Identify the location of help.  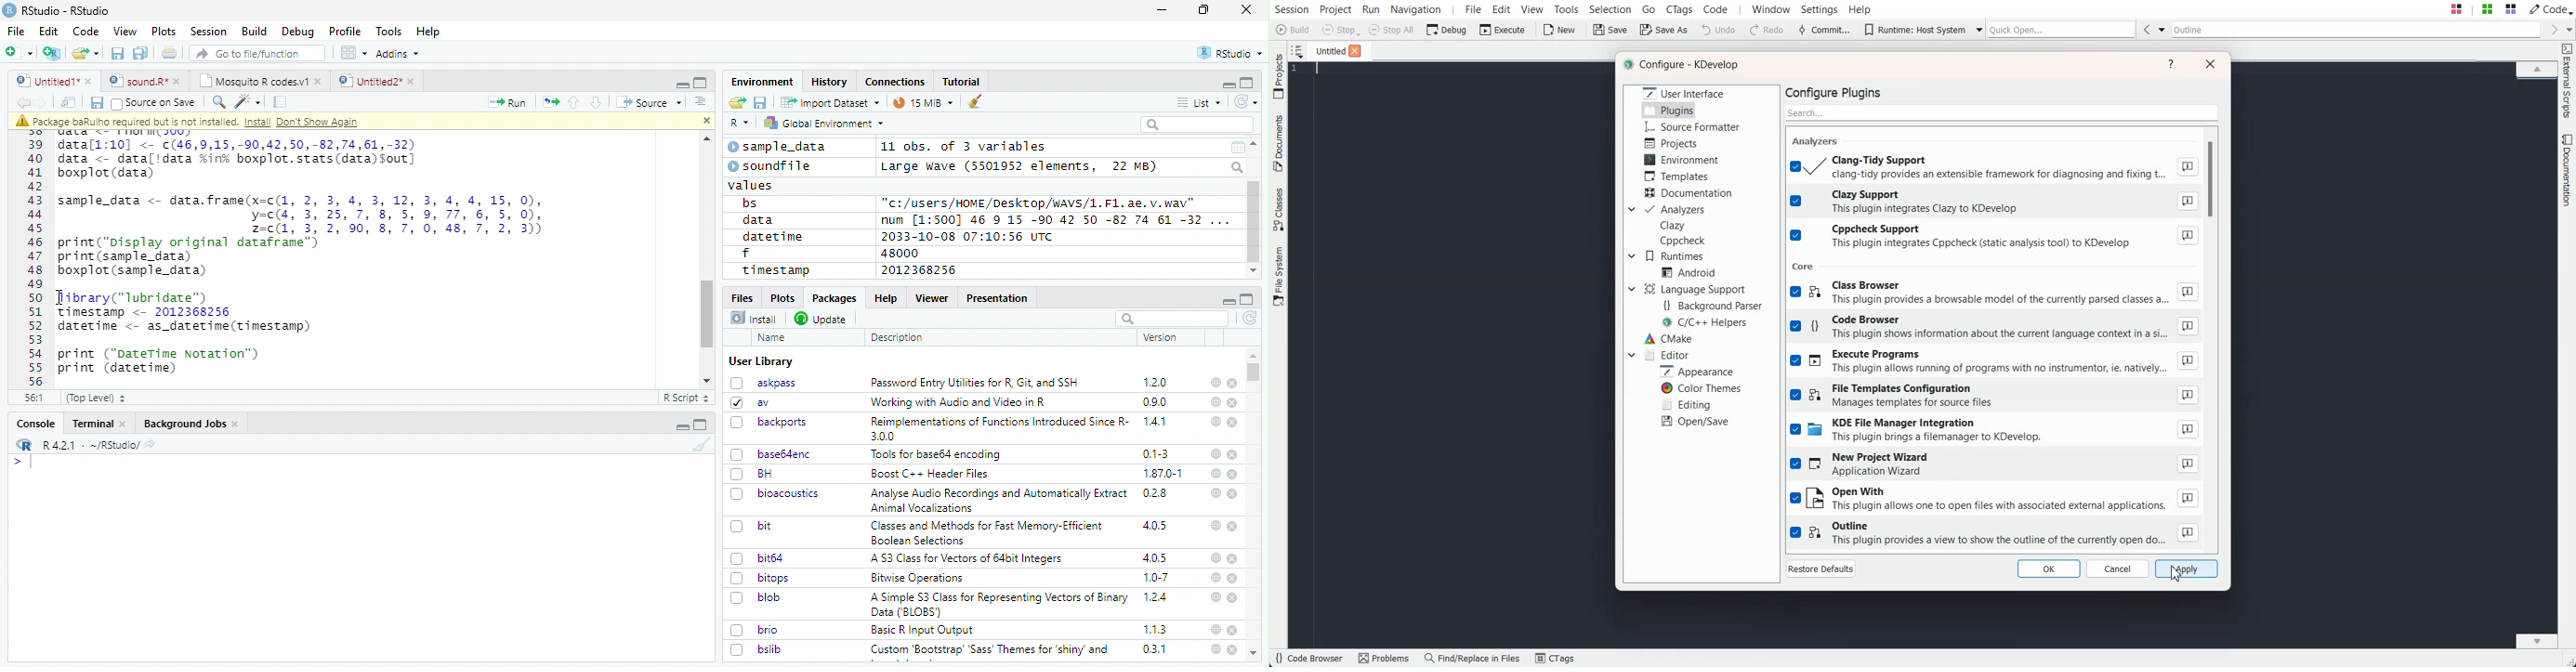
(1215, 382).